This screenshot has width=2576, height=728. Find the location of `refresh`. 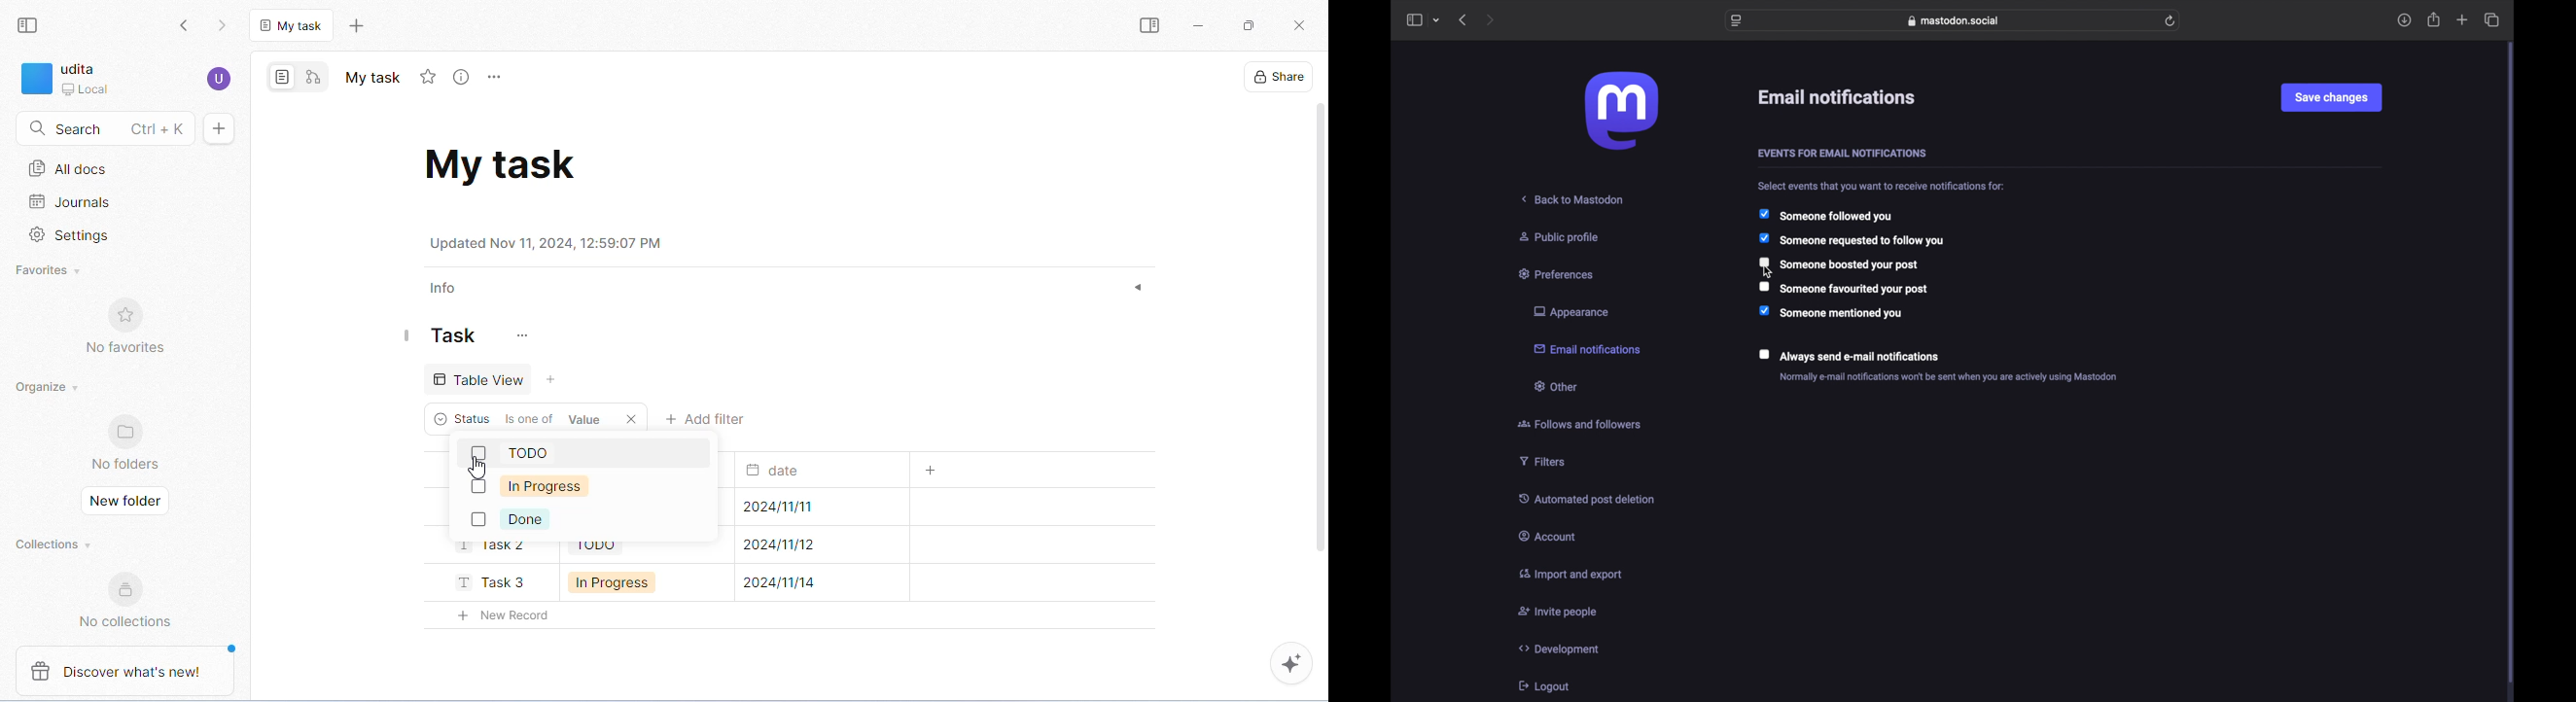

refresh is located at coordinates (2170, 20).